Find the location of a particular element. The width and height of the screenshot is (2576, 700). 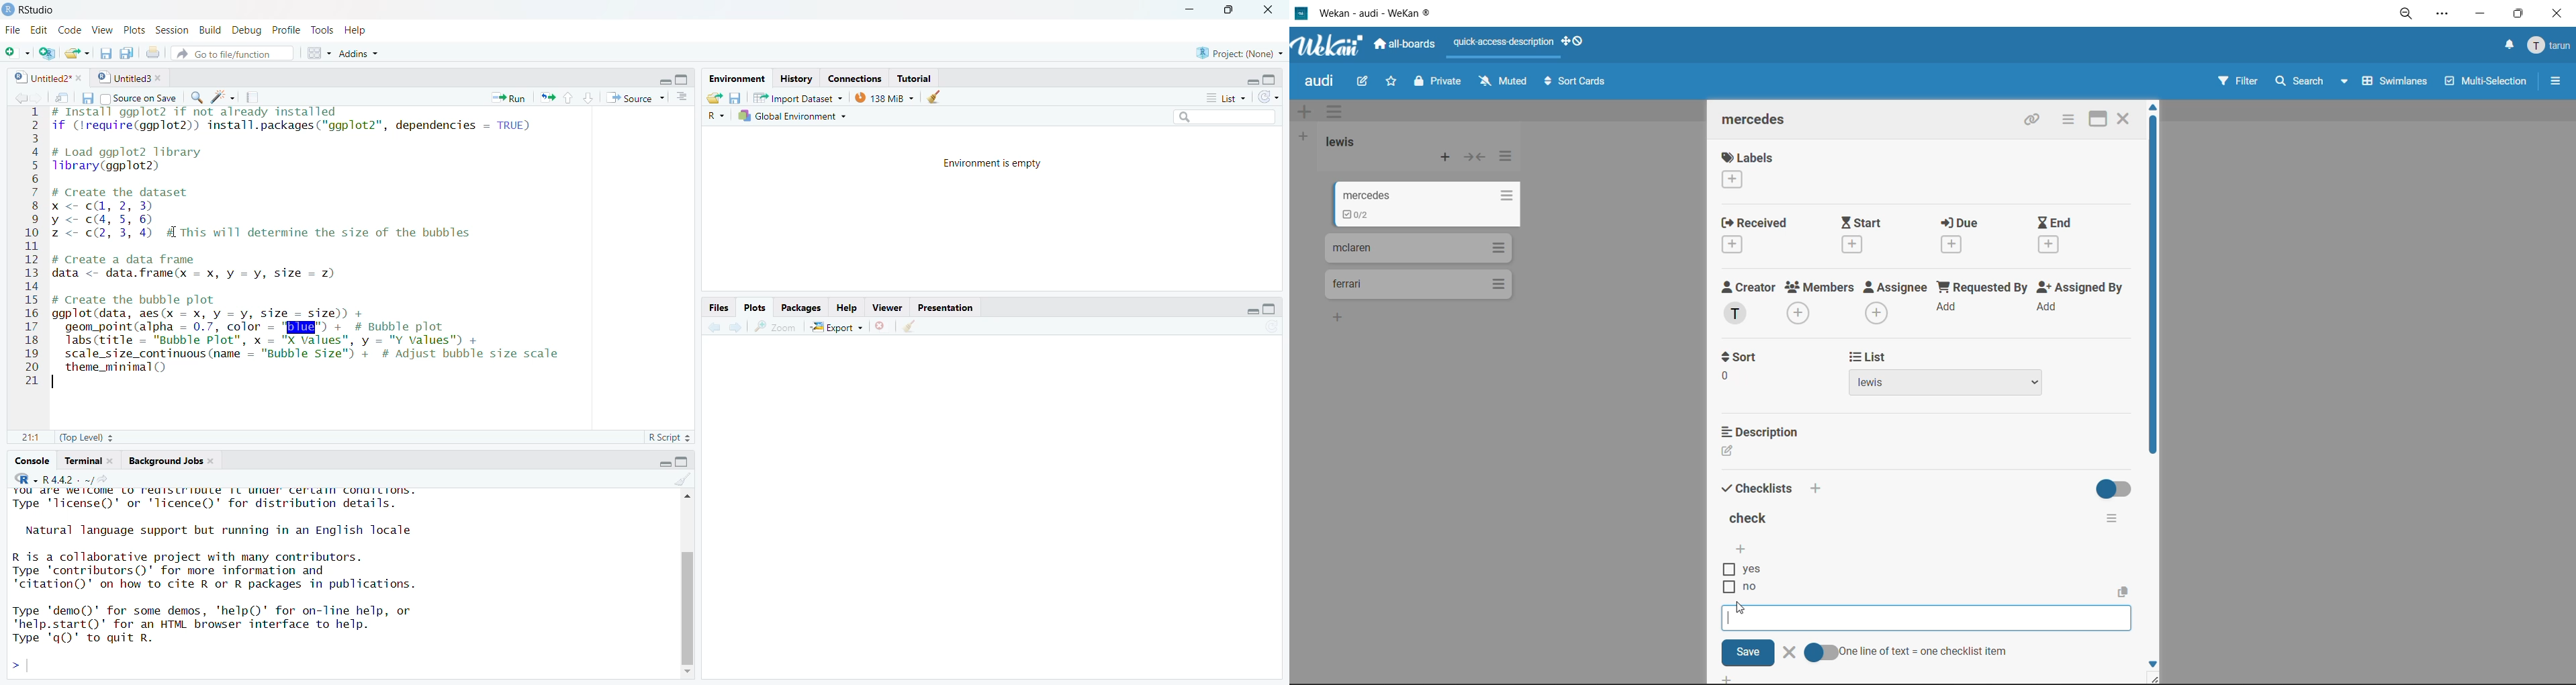

Tutorial is located at coordinates (919, 77).